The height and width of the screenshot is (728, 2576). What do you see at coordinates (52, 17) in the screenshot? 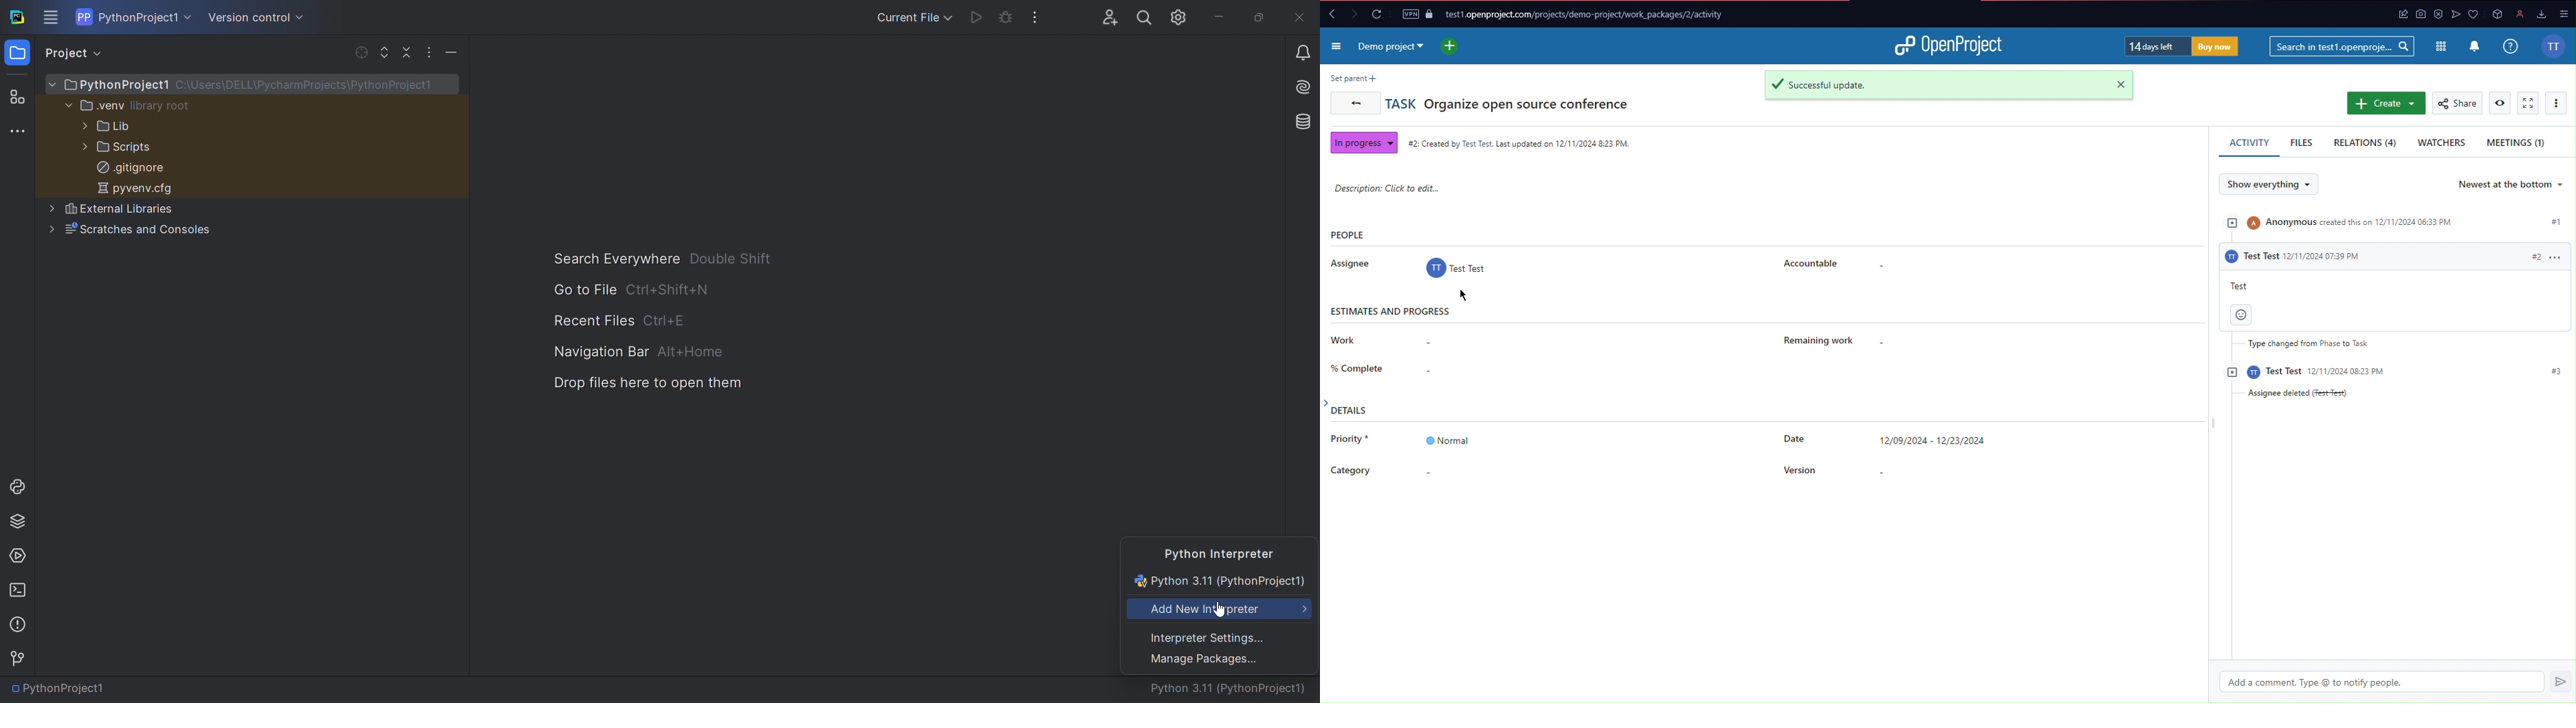
I see `main menu` at bounding box center [52, 17].